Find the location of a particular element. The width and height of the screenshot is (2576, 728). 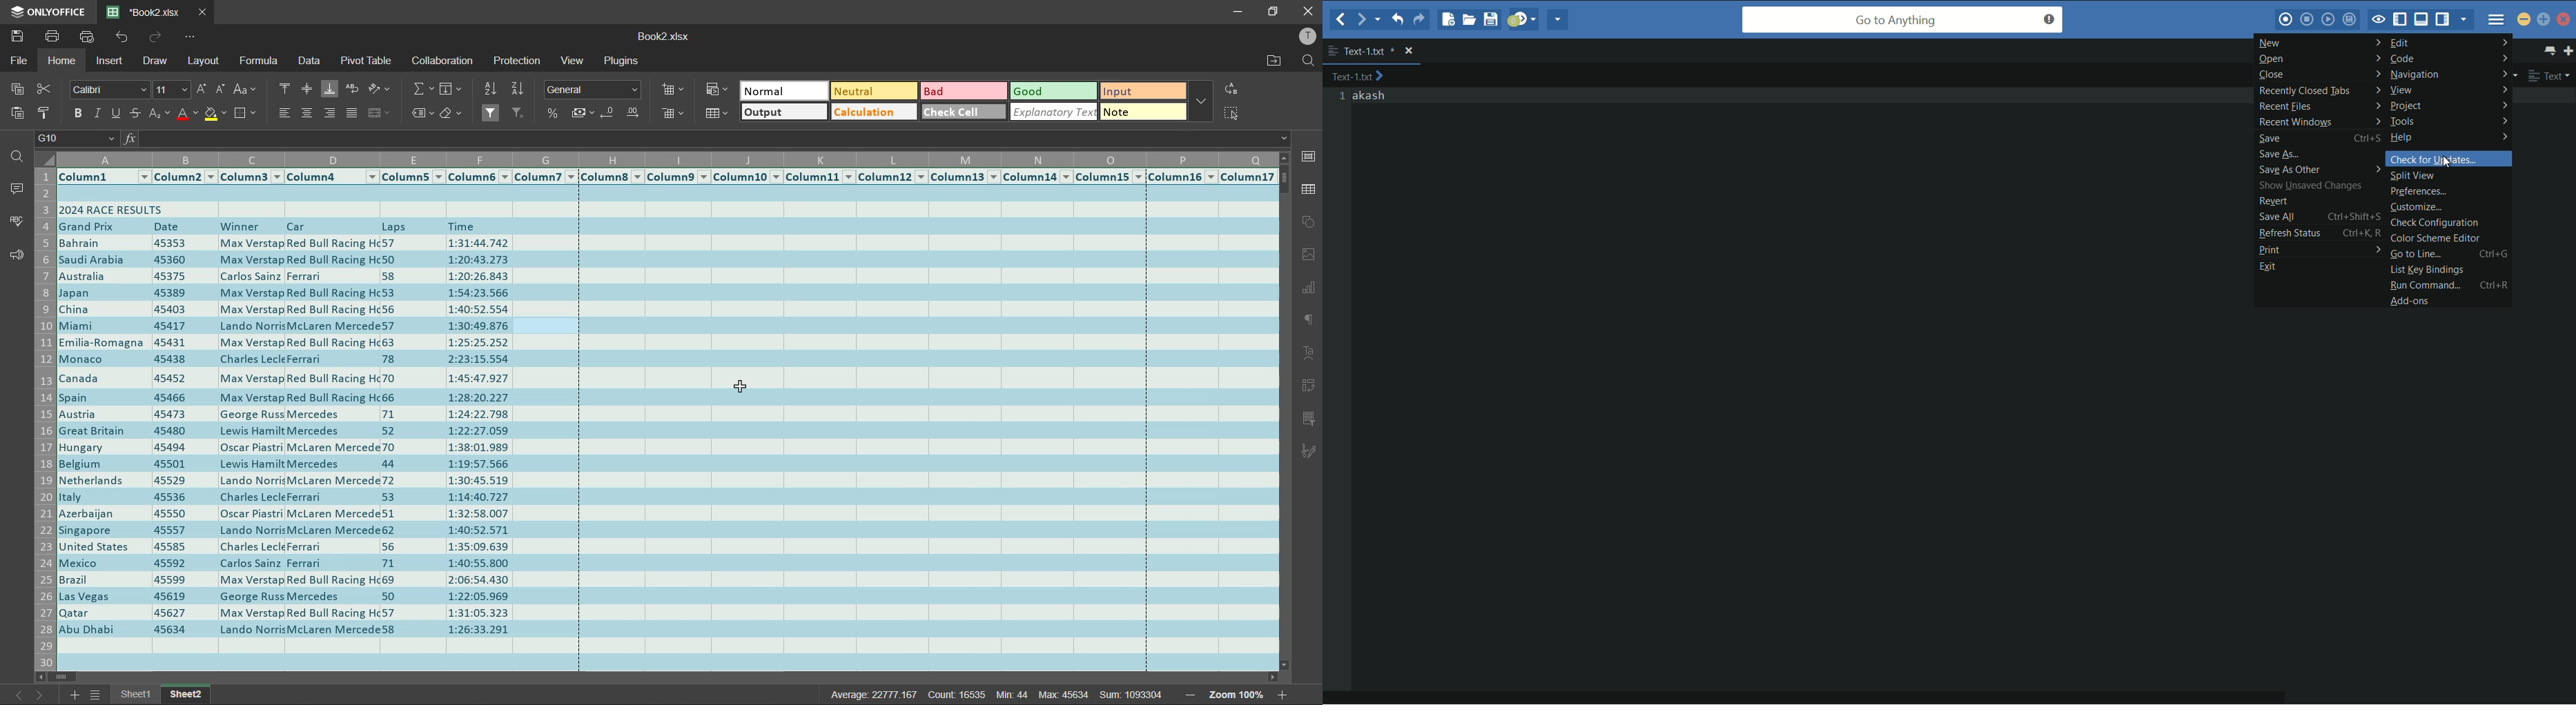

note is located at coordinates (1144, 112).